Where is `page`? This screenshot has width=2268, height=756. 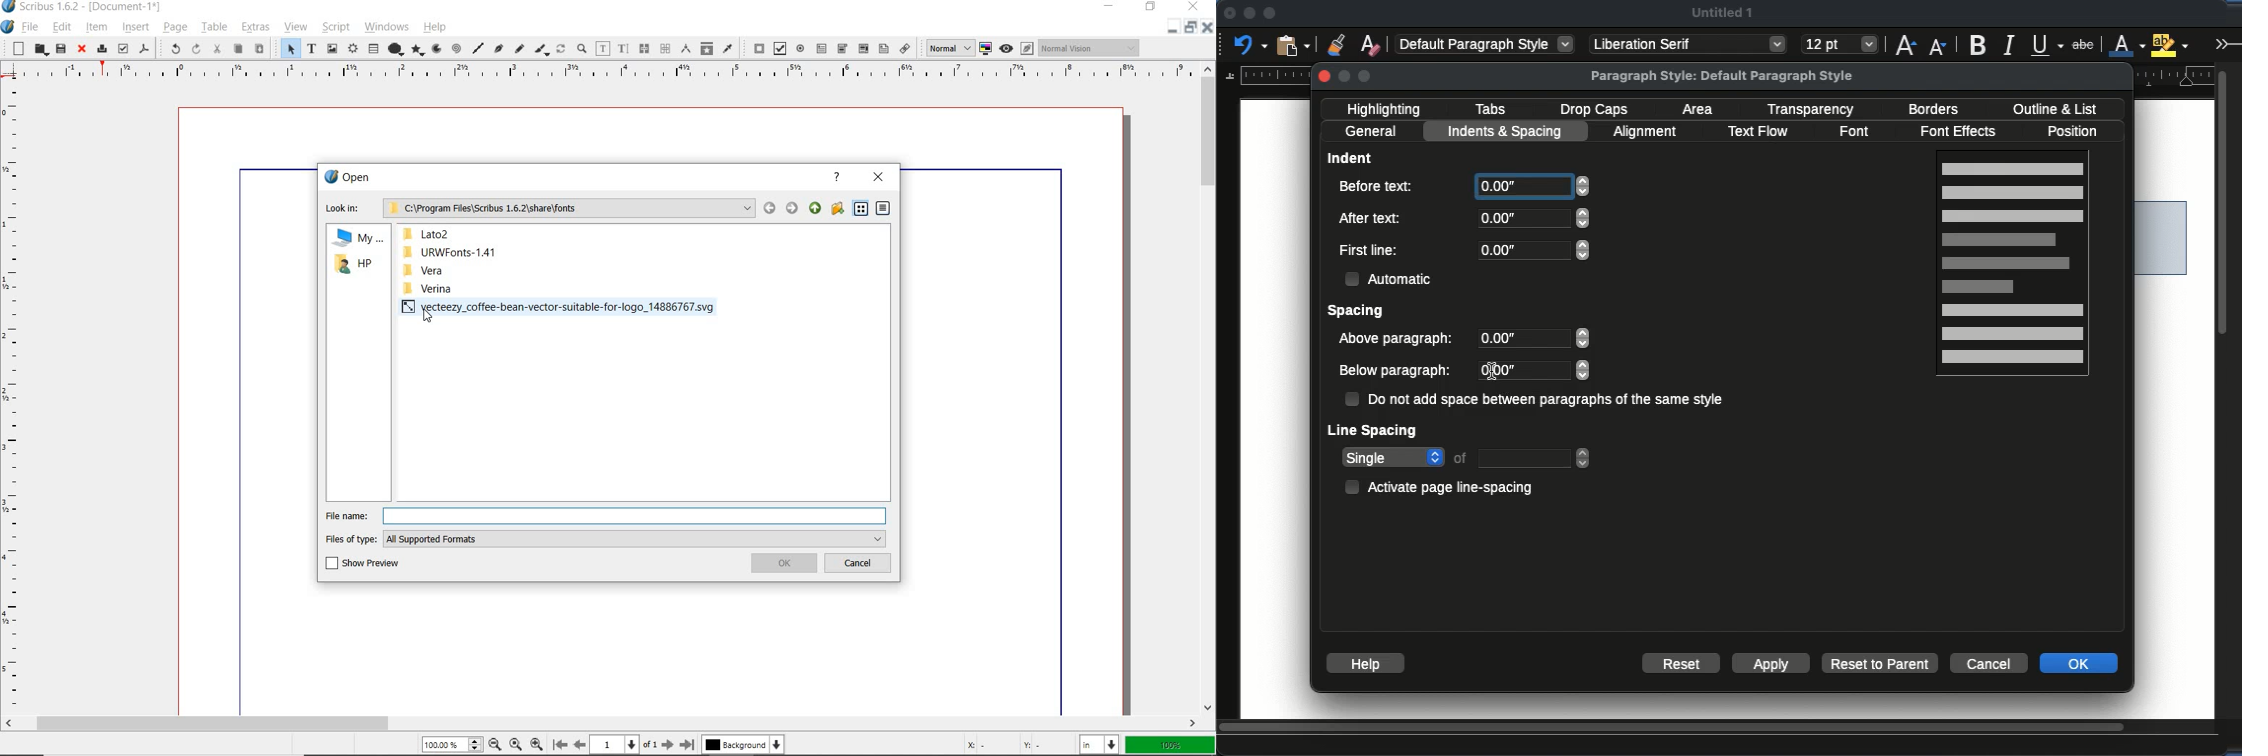
page is located at coordinates (175, 28).